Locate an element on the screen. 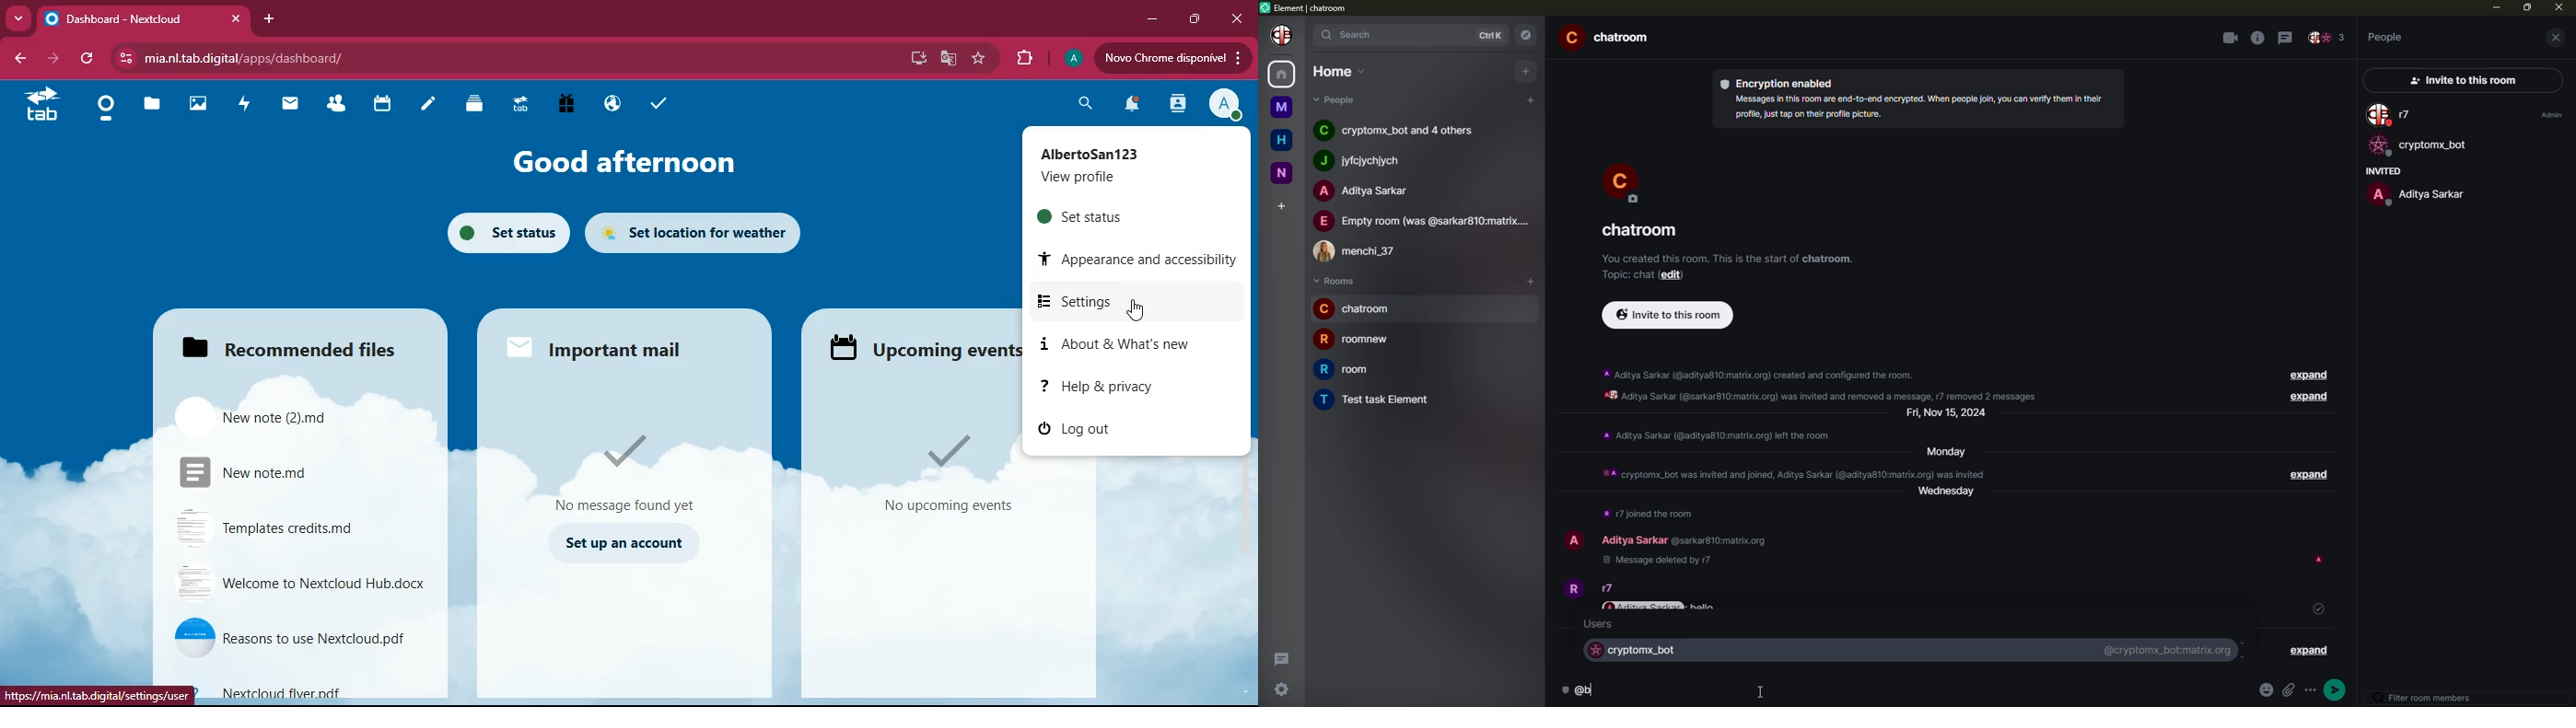 The height and width of the screenshot is (728, 2576). set location is located at coordinates (703, 232).